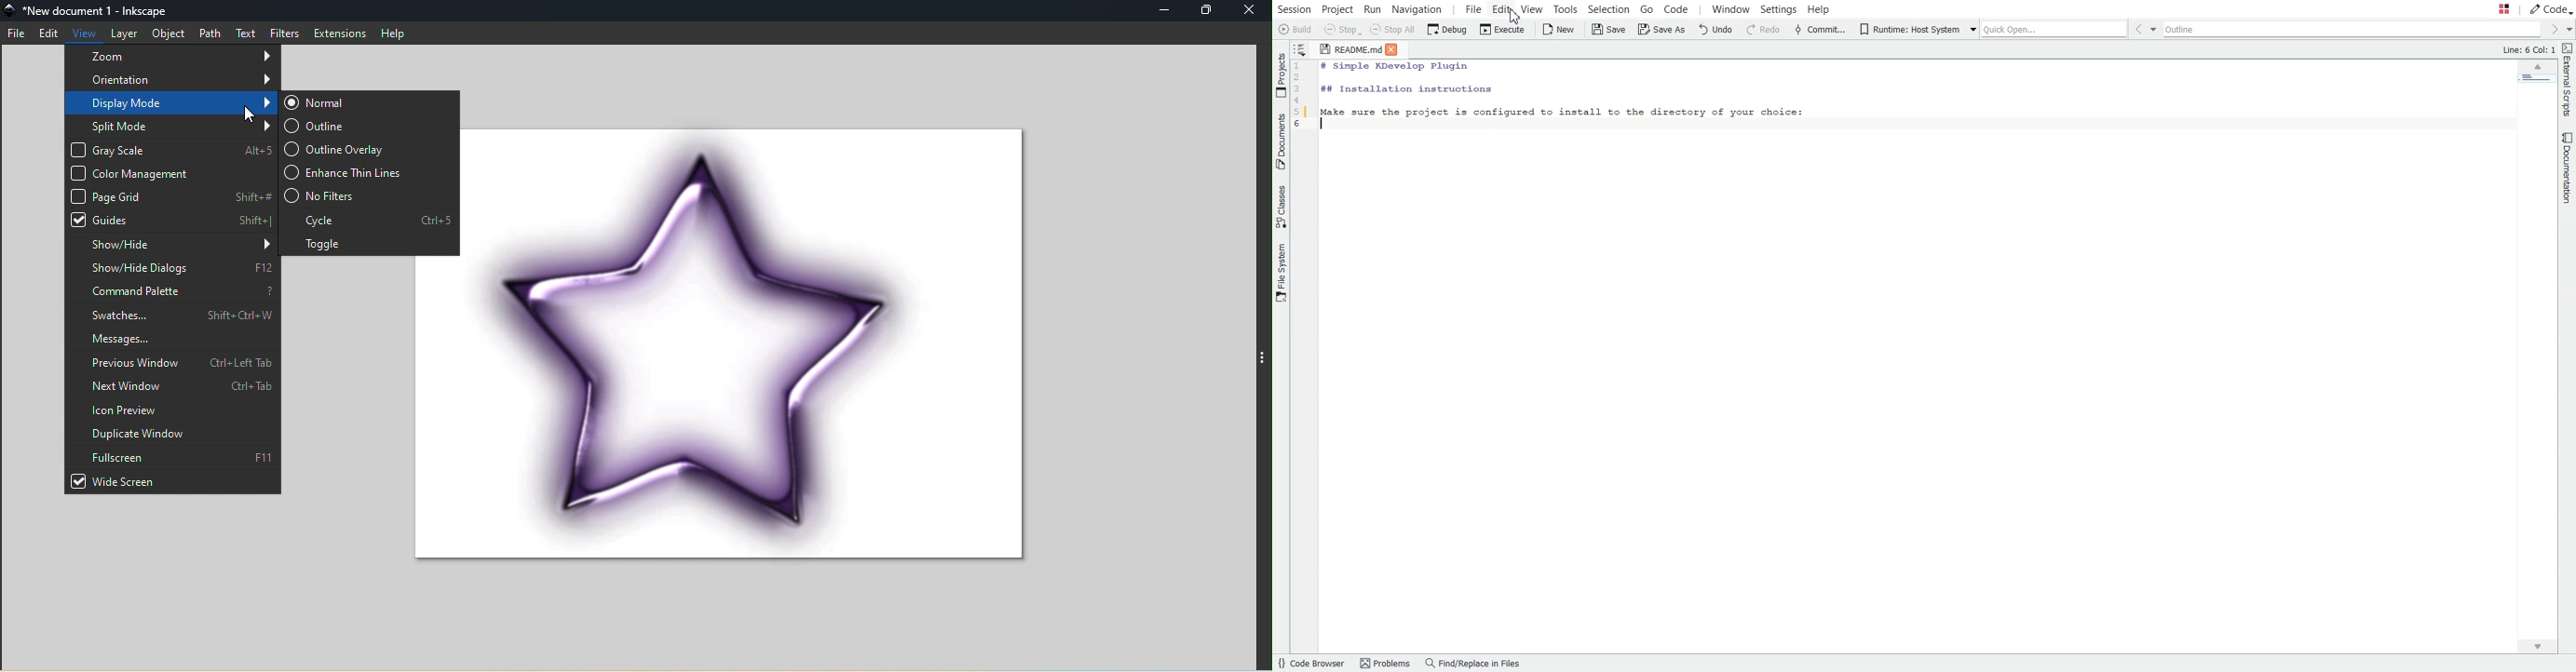 The width and height of the screenshot is (2576, 672). What do you see at coordinates (174, 386) in the screenshot?
I see `Next window` at bounding box center [174, 386].